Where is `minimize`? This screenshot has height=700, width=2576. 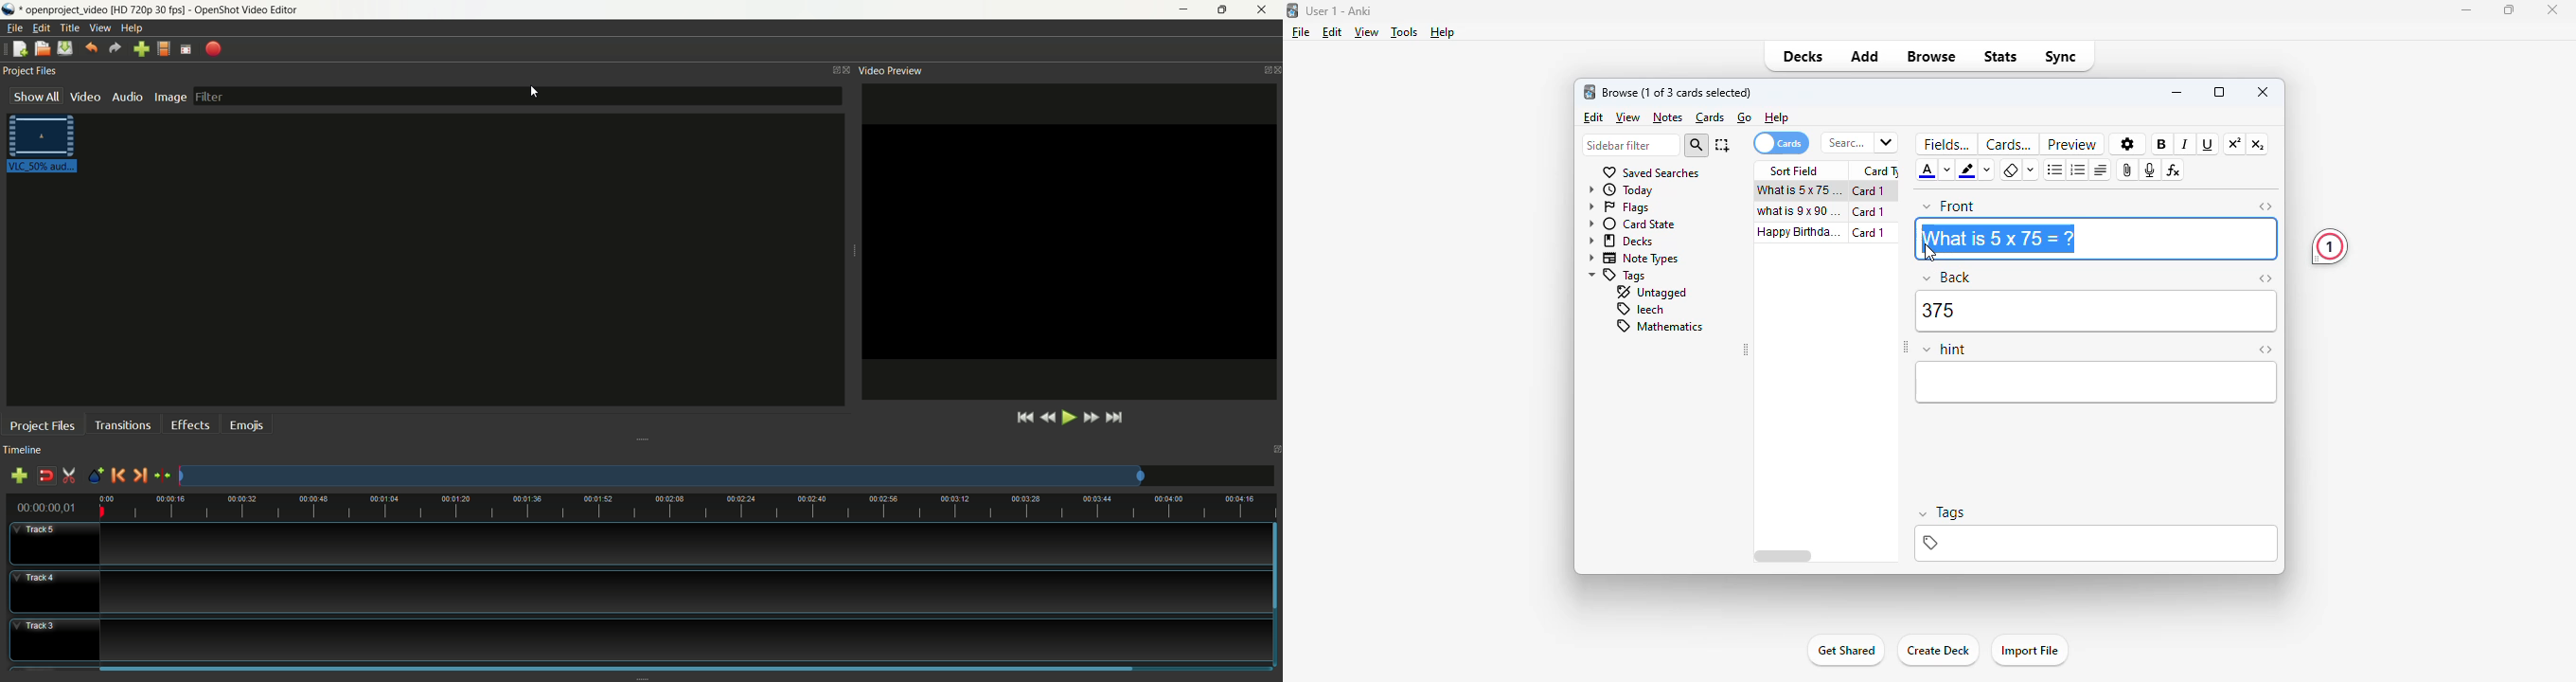
minimize is located at coordinates (2466, 10).